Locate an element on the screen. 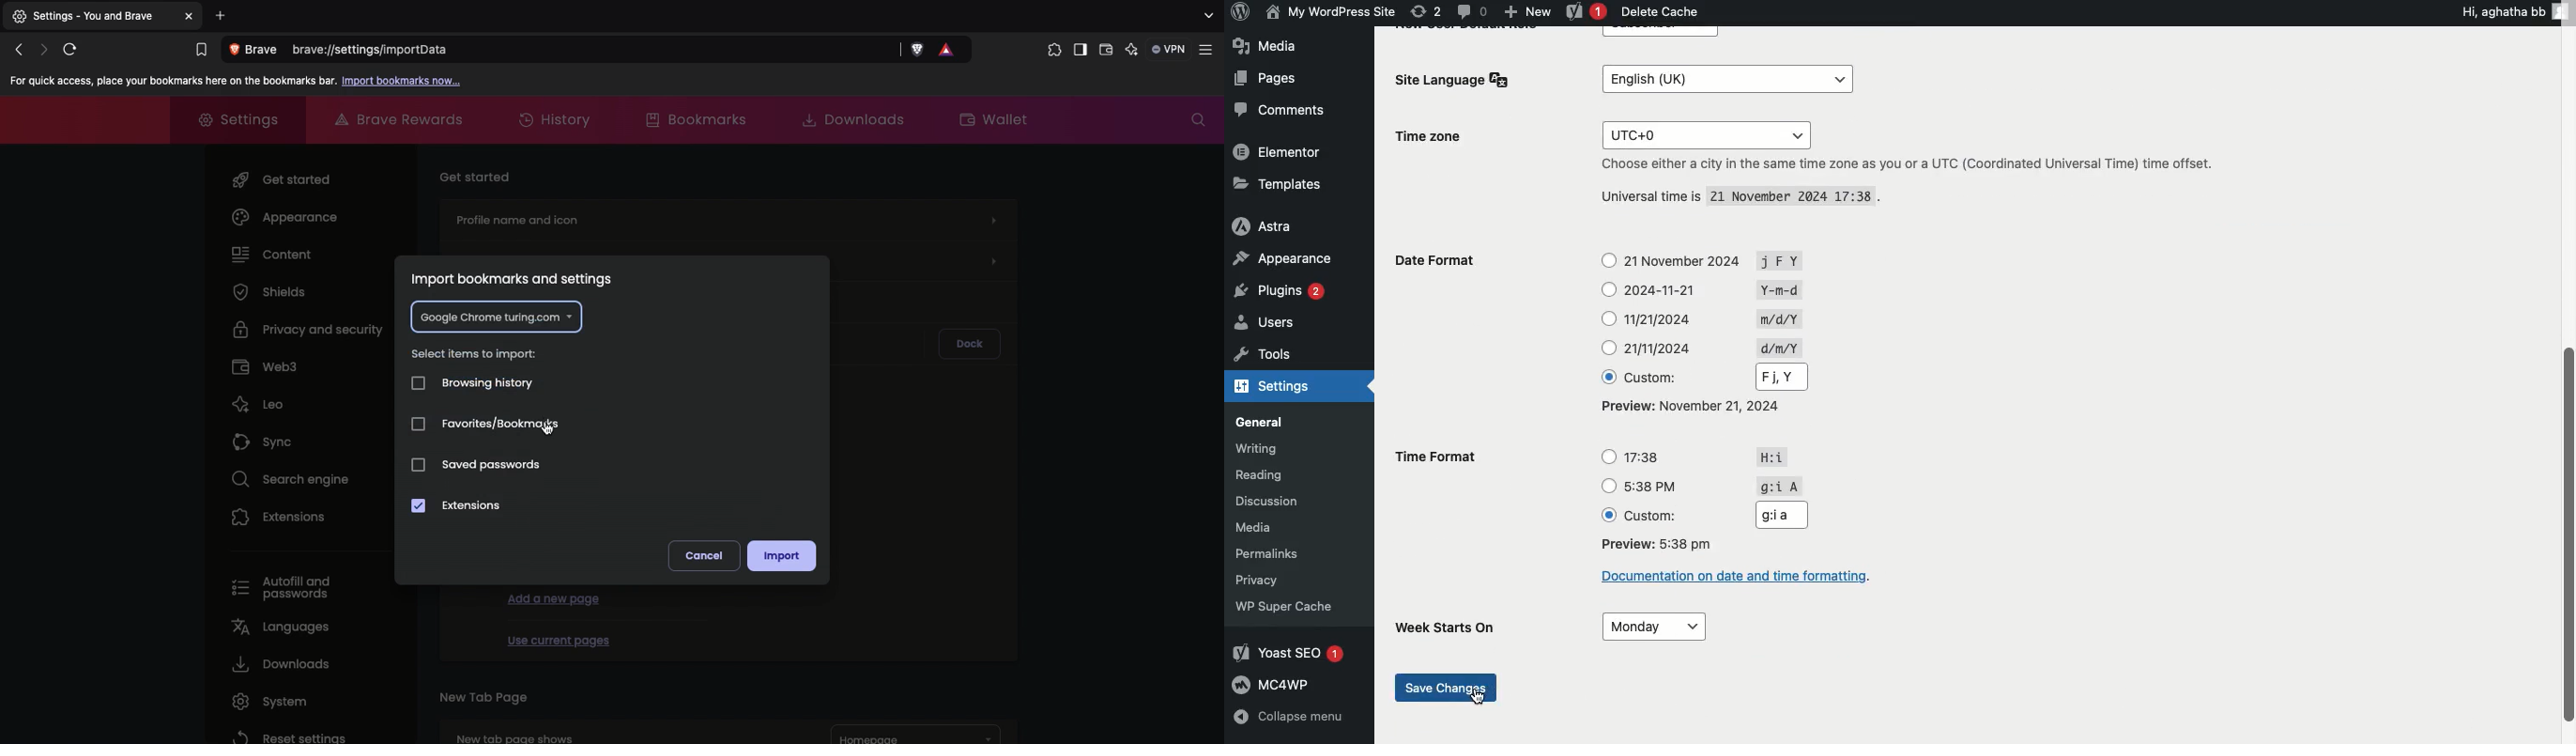 This screenshot has height=756, width=2576. Save changes is located at coordinates (1445, 681).